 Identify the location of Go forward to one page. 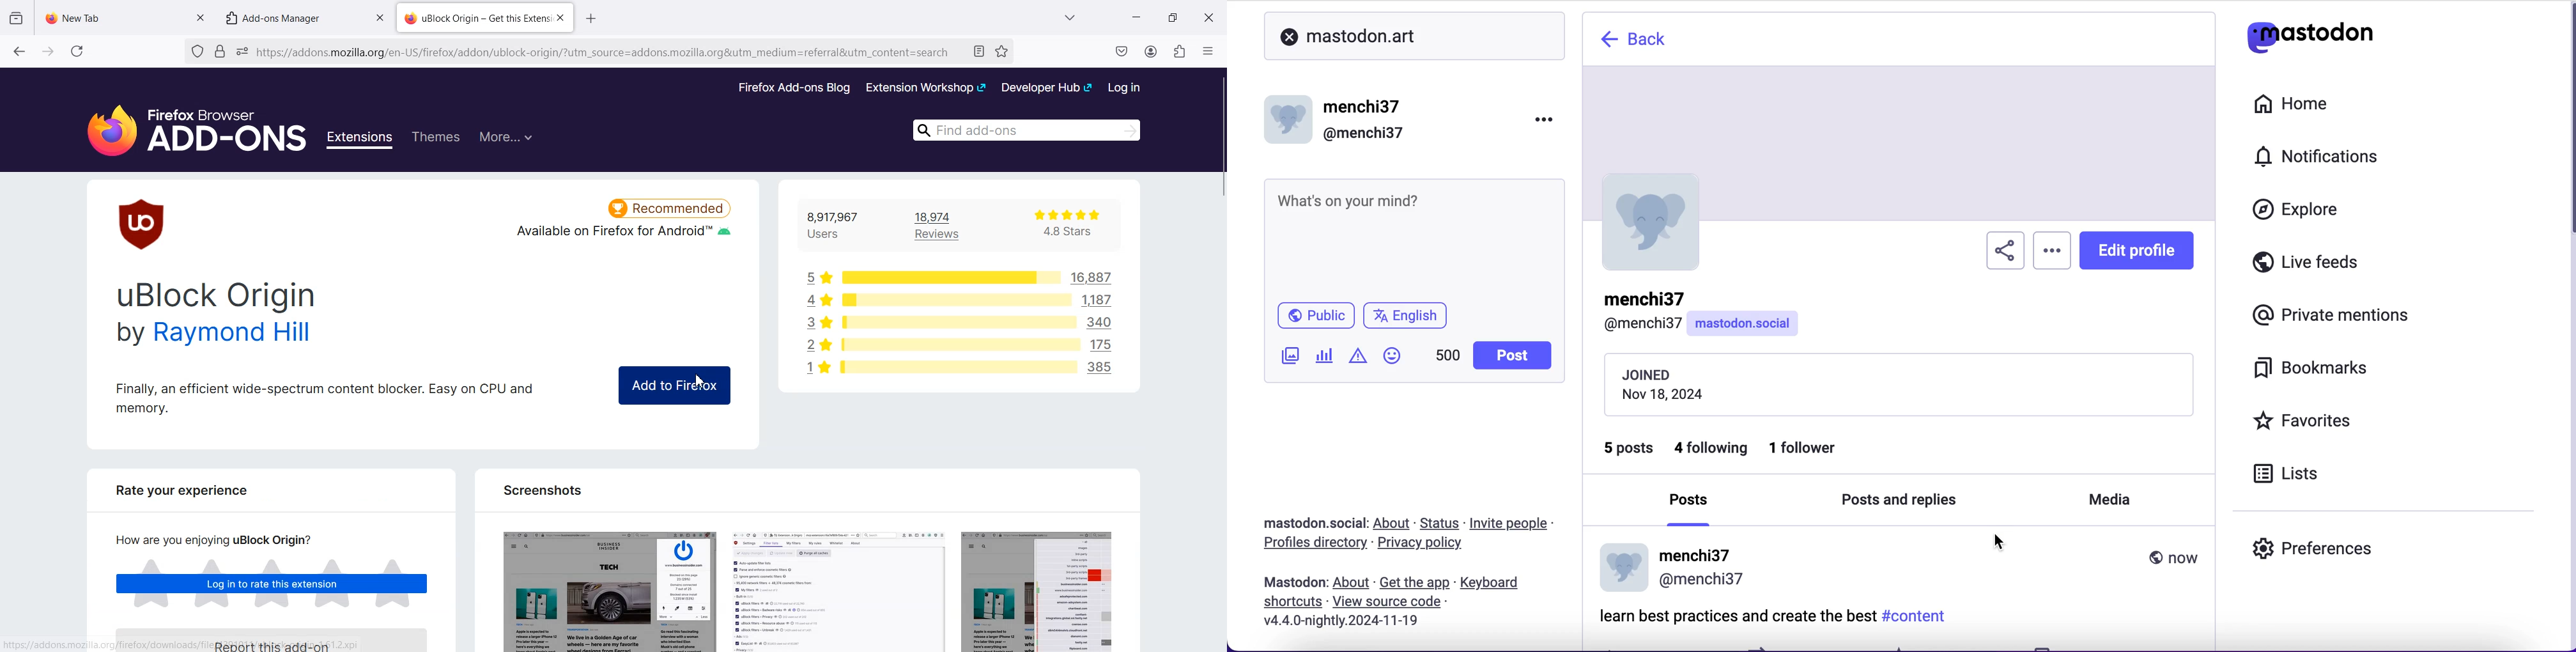
(47, 50).